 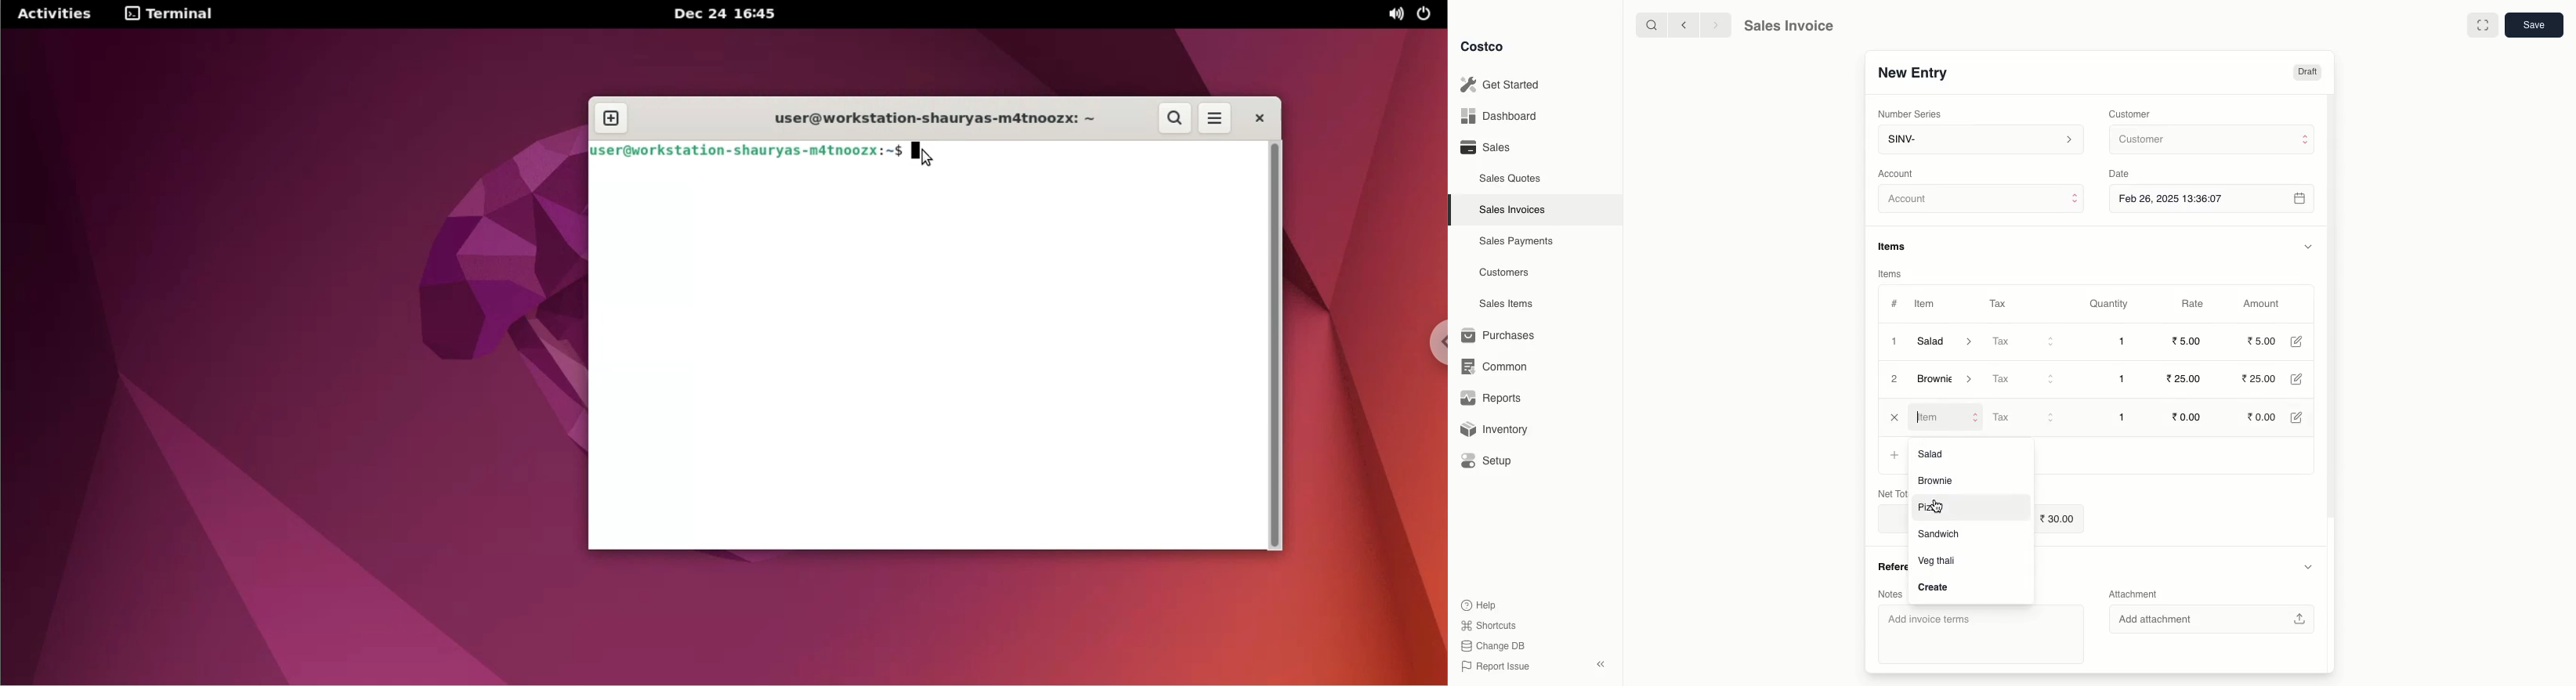 I want to click on Tax, so click(x=2024, y=417).